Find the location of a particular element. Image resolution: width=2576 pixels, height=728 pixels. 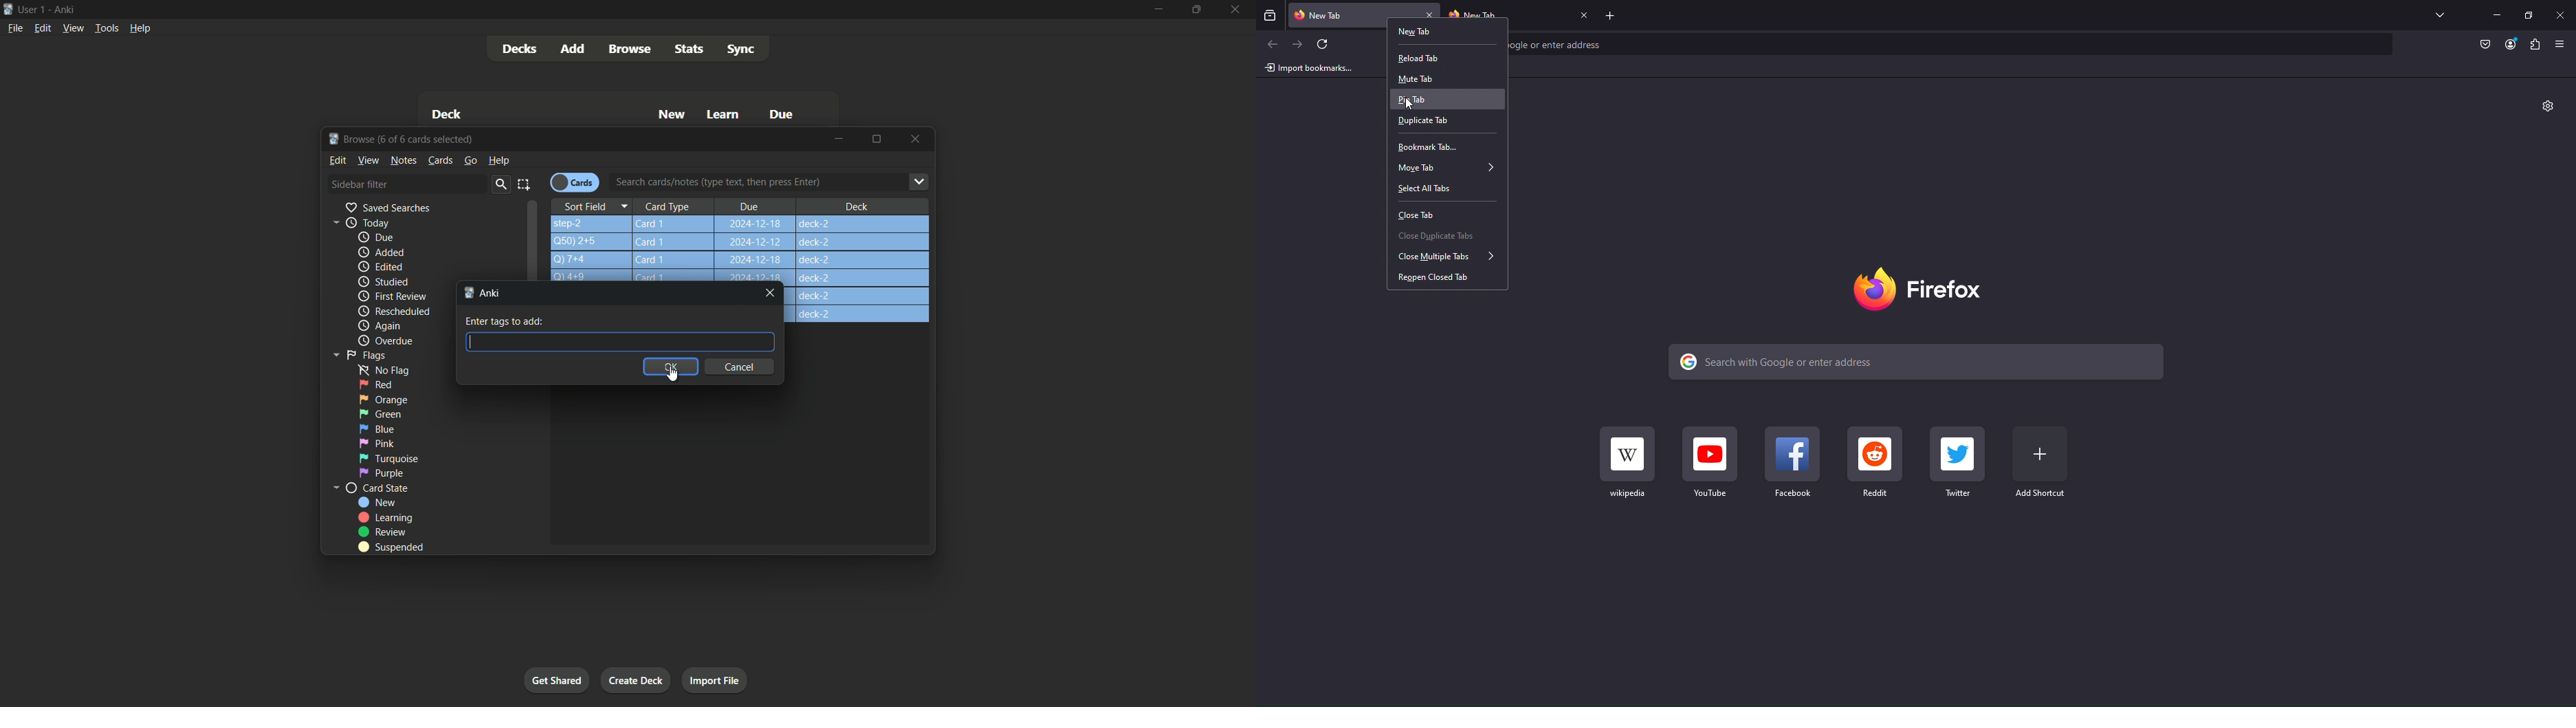

Close app is located at coordinates (1239, 9).